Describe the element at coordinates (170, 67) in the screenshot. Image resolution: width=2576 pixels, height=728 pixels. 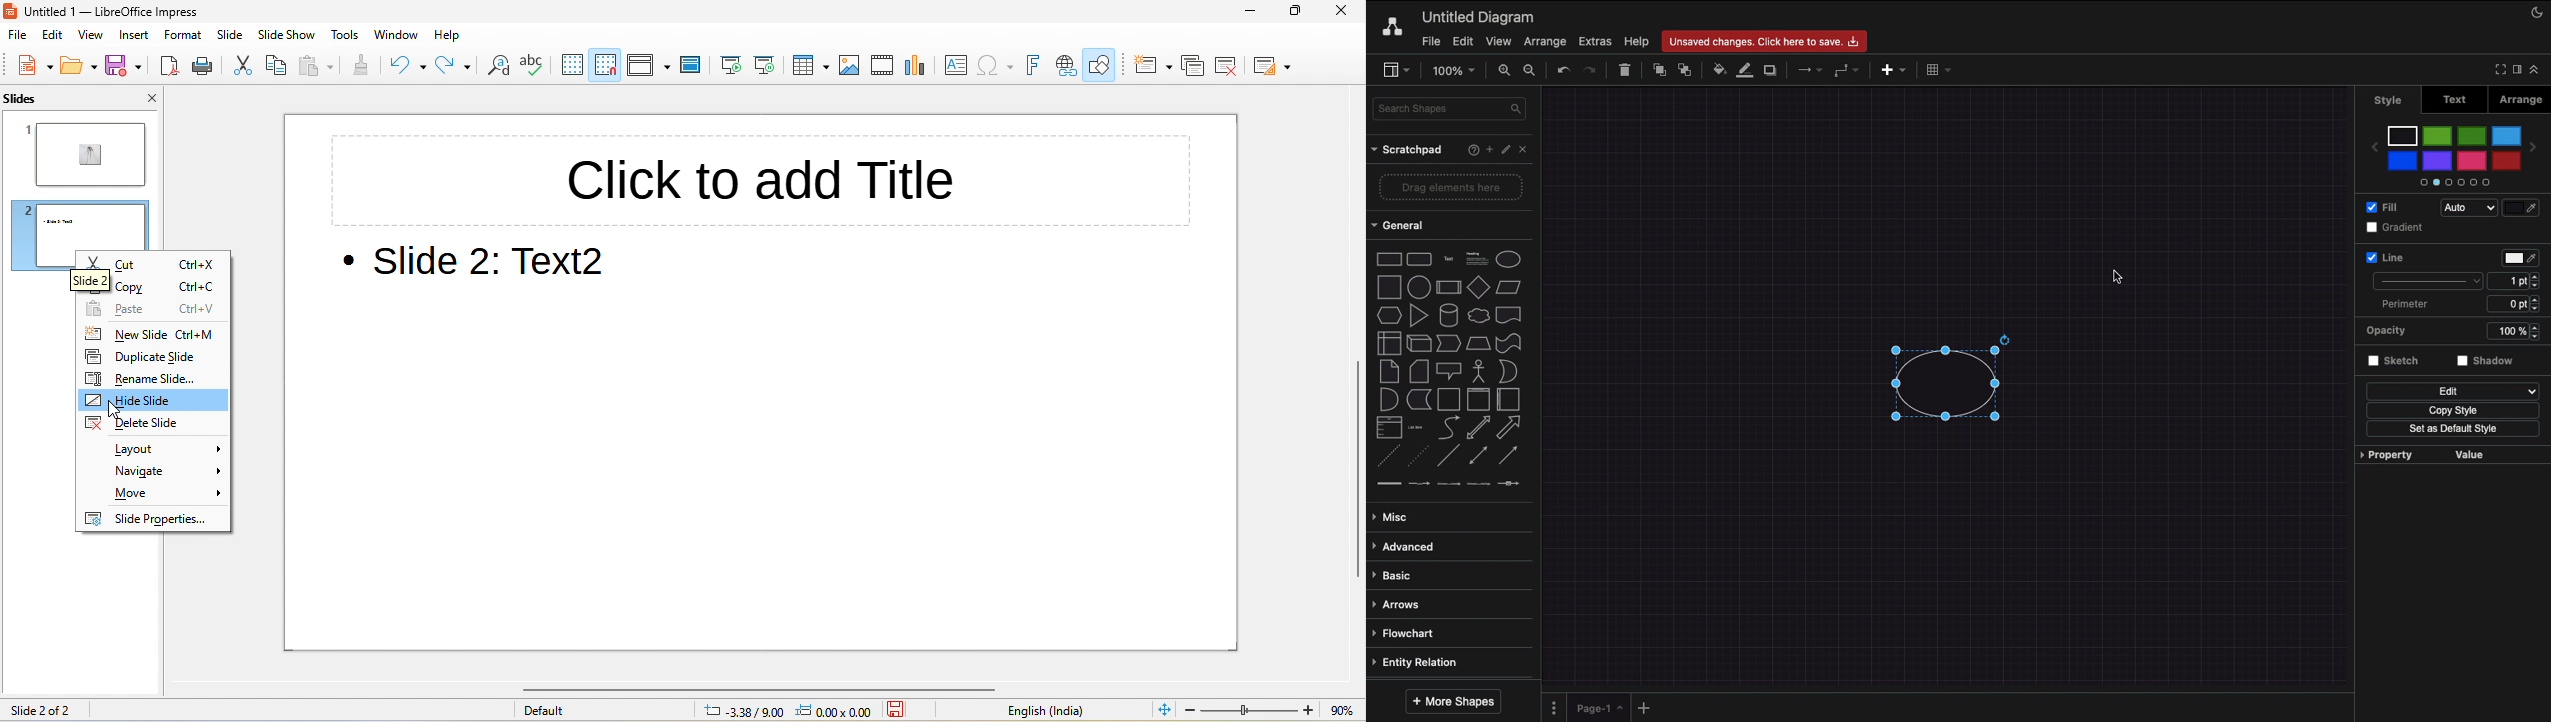
I see `export directly as pdf` at that location.